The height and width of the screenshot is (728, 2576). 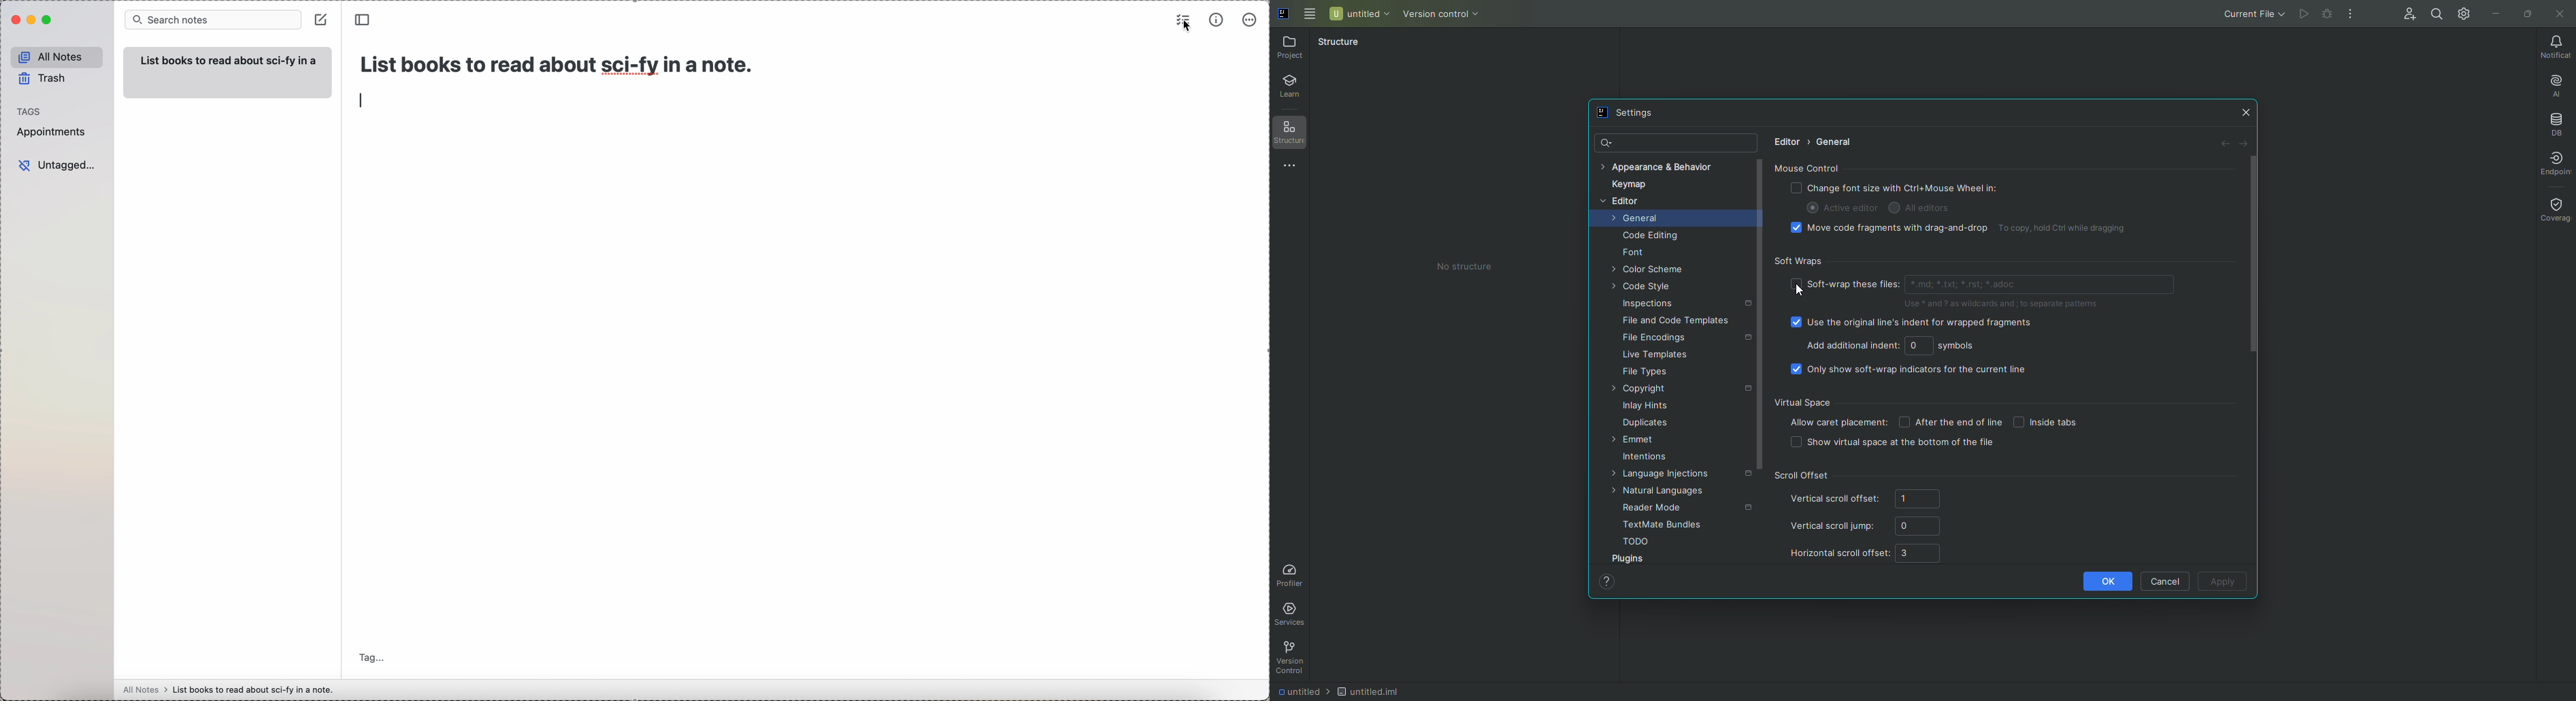 What do you see at coordinates (2409, 14) in the screenshot?
I see `Code With Me` at bounding box center [2409, 14].